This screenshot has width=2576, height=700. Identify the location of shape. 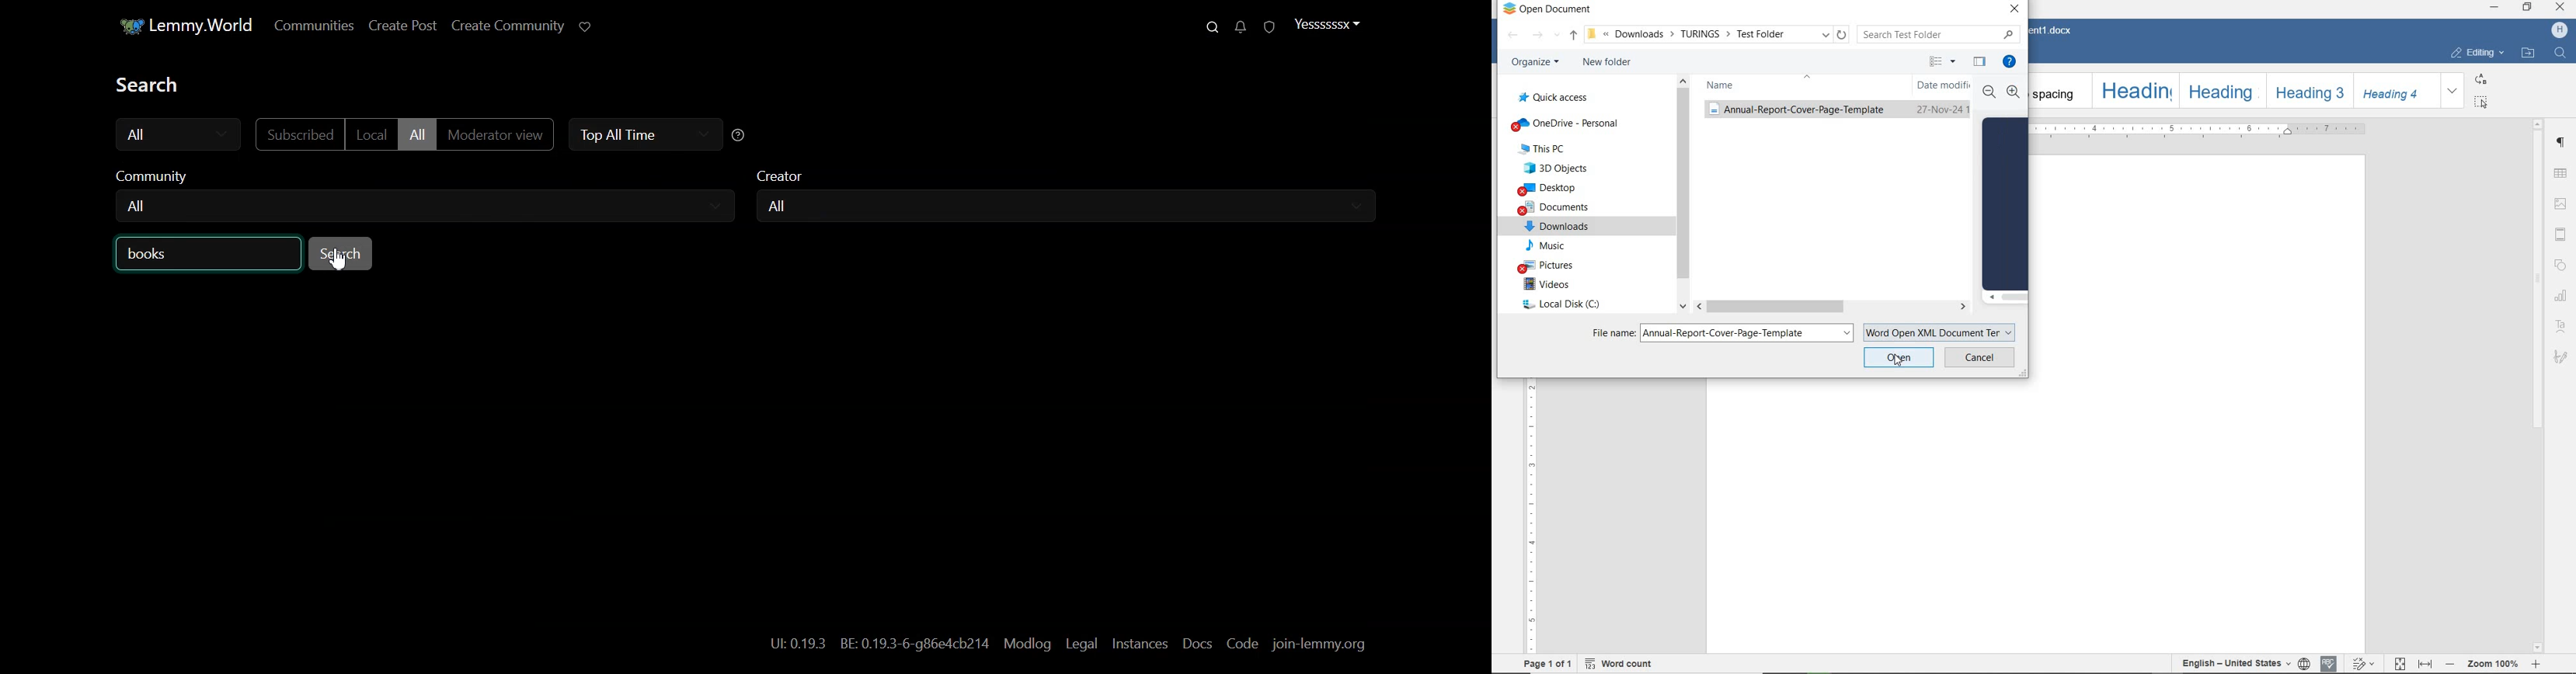
(2562, 265).